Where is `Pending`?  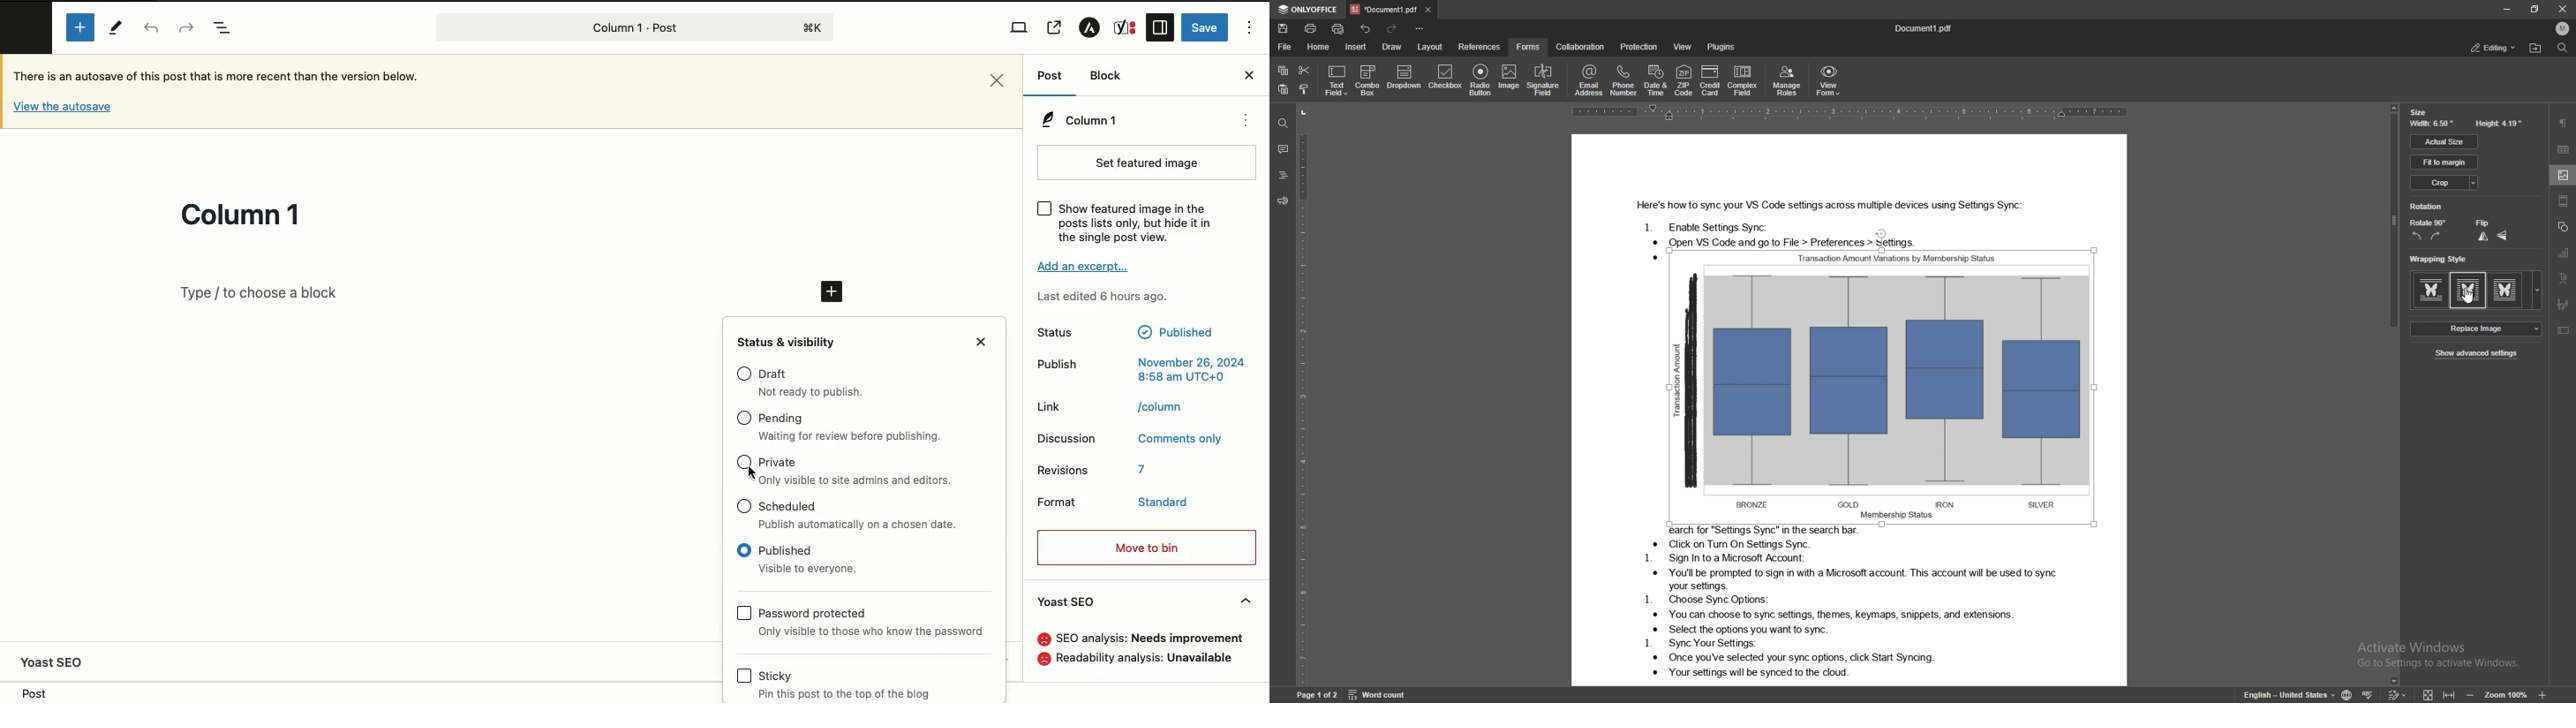 Pending is located at coordinates (781, 420).